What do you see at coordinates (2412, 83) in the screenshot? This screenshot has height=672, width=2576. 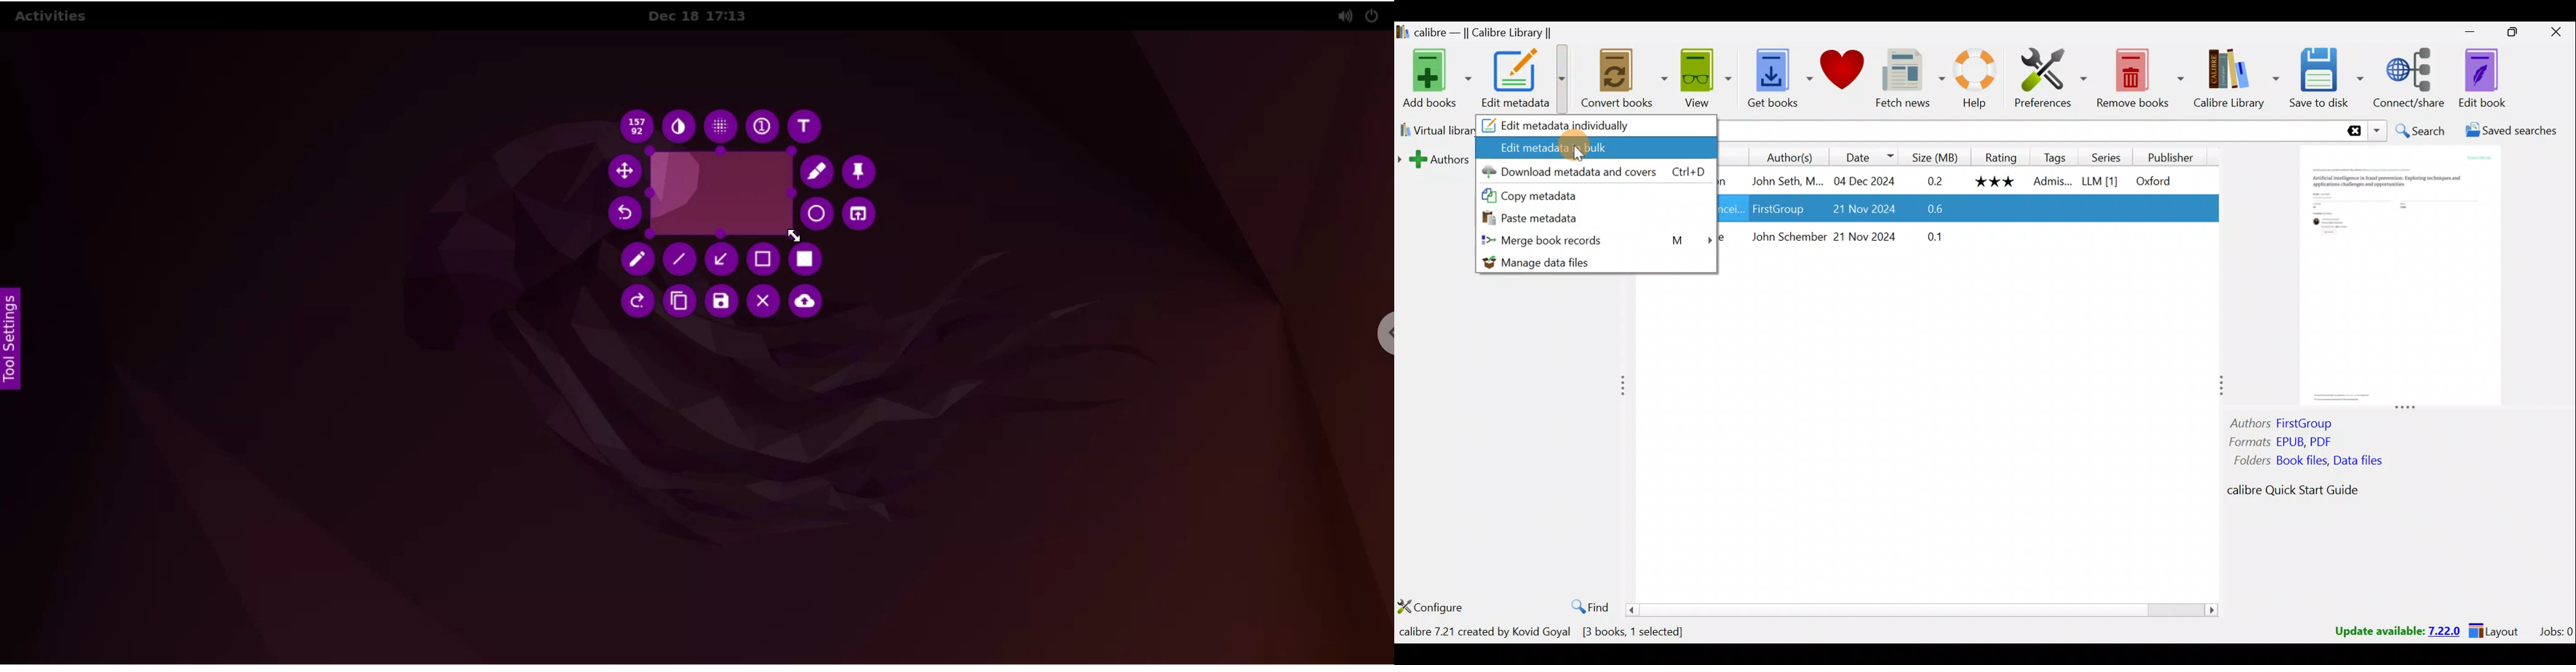 I see `Connect/Share` at bounding box center [2412, 83].